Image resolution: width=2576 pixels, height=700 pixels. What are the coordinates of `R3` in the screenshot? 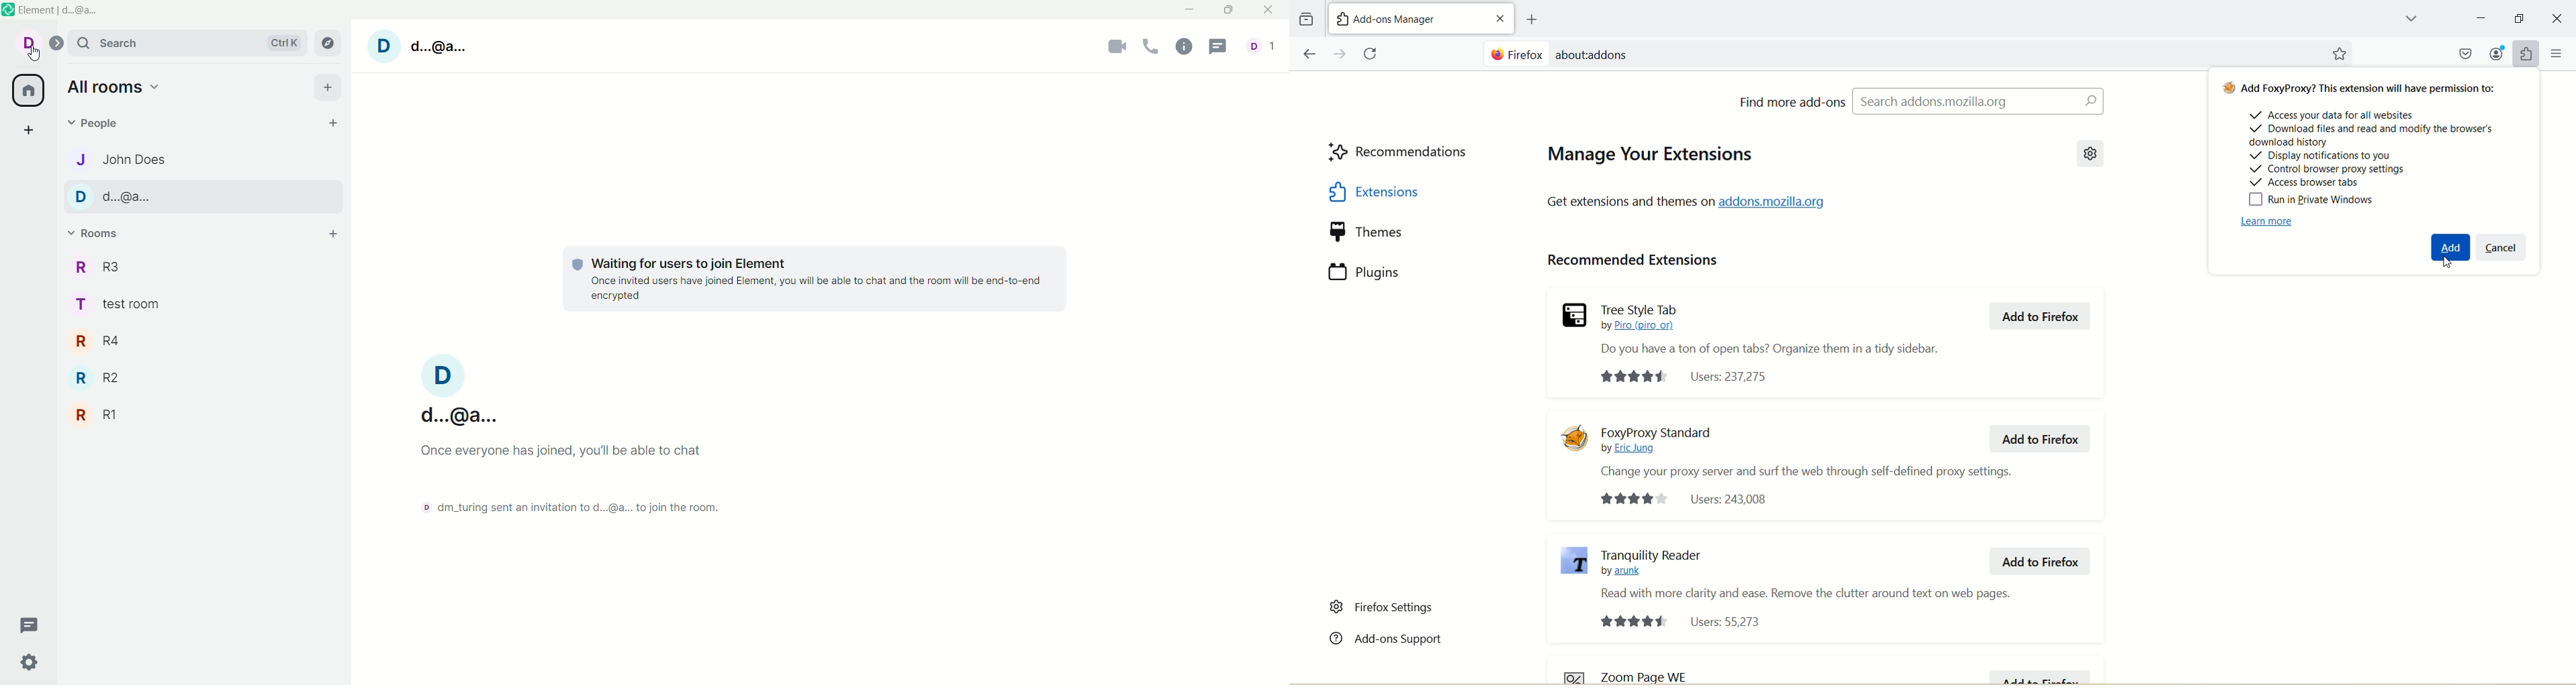 It's located at (107, 267).